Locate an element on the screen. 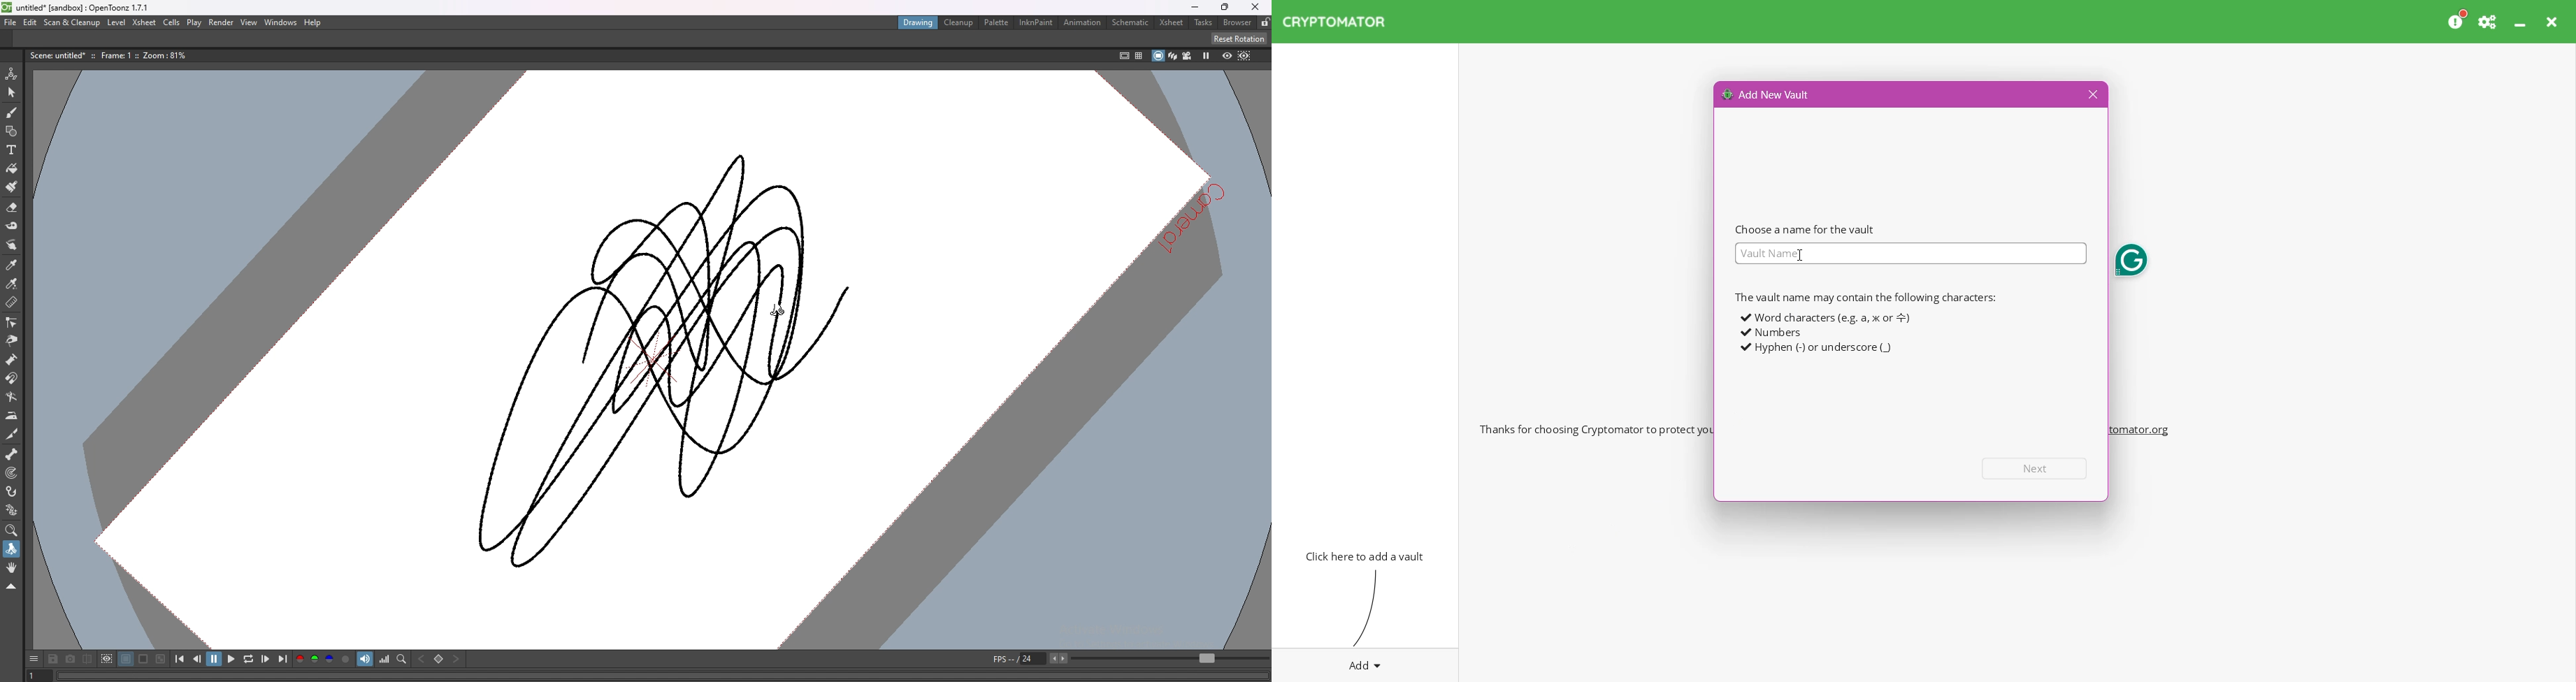 The width and height of the screenshot is (2576, 700). xsheet is located at coordinates (144, 22).